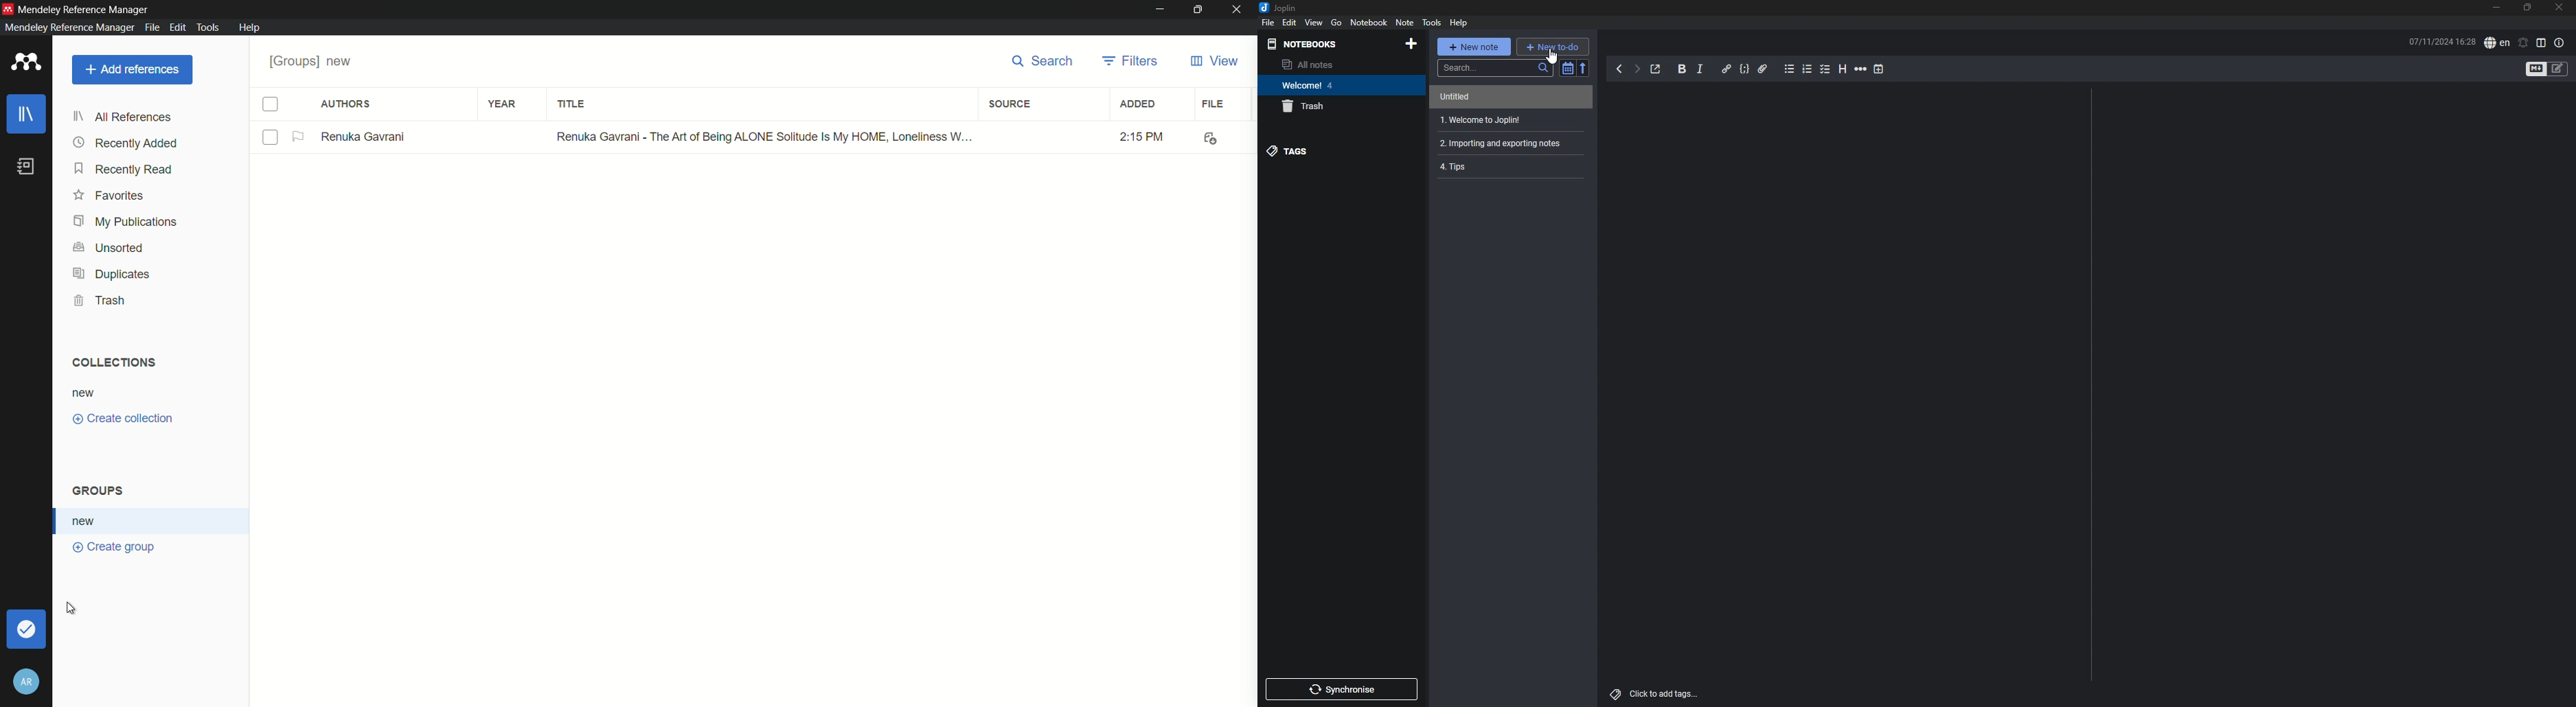 The image size is (2576, 728). I want to click on all notes, so click(1330, 64).